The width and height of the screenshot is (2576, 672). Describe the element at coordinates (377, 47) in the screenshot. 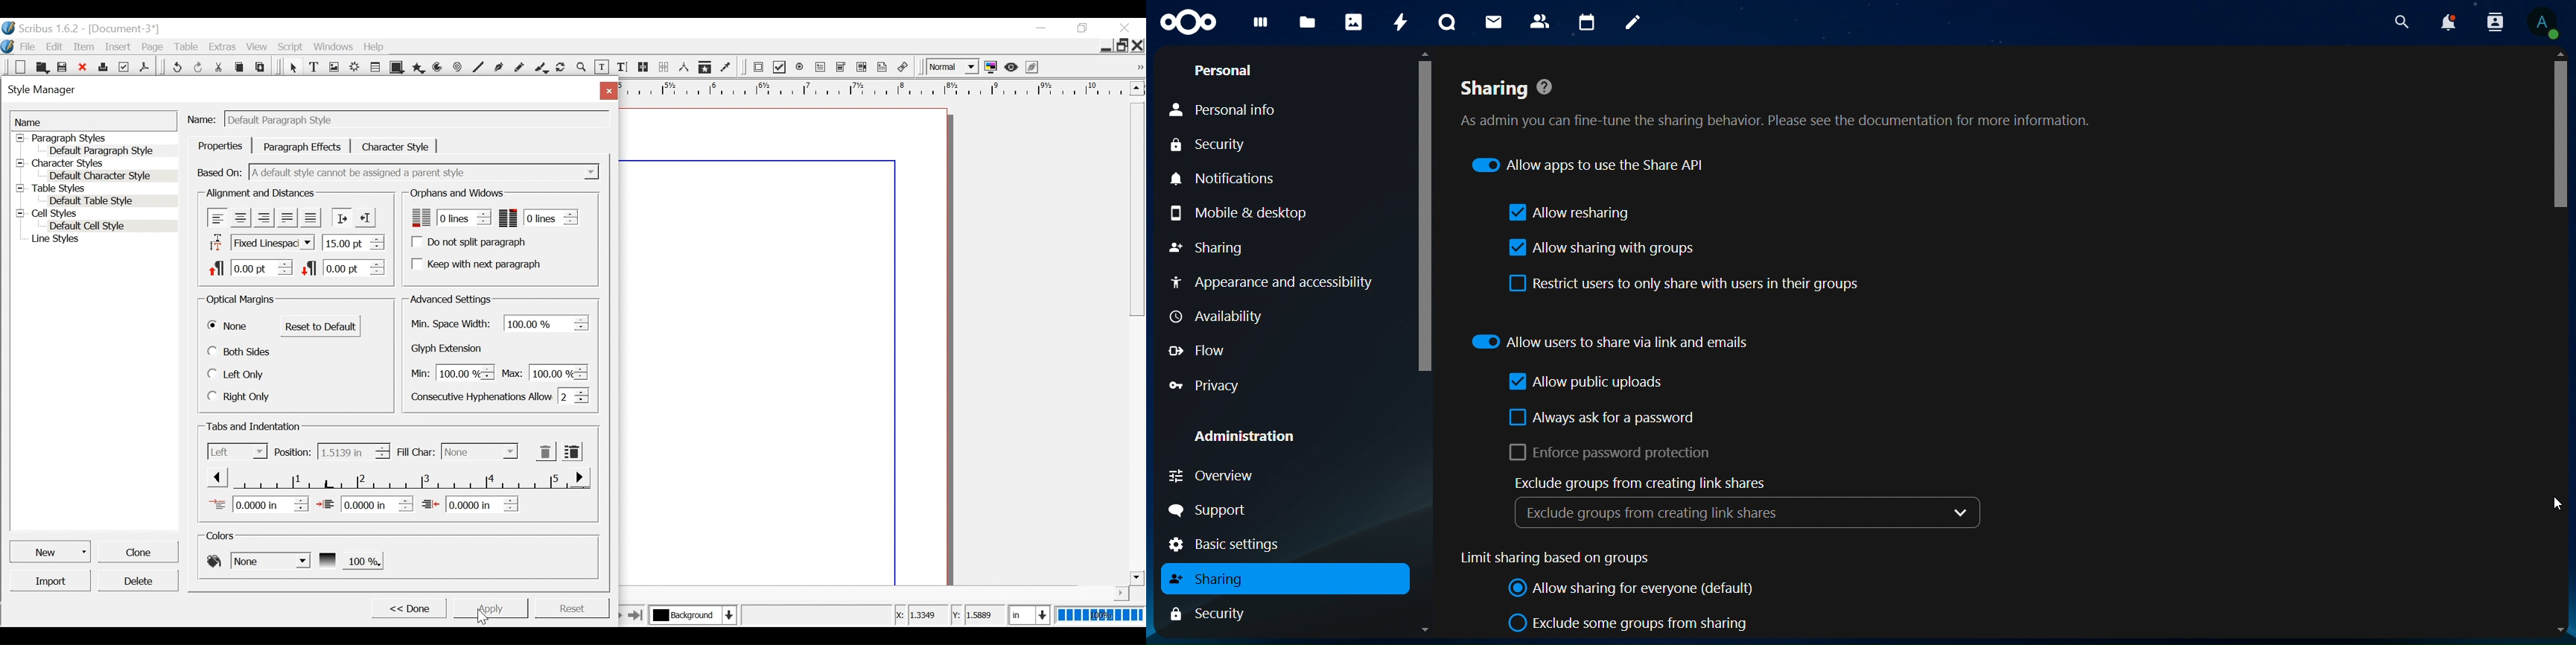

I see `Help` at that location.